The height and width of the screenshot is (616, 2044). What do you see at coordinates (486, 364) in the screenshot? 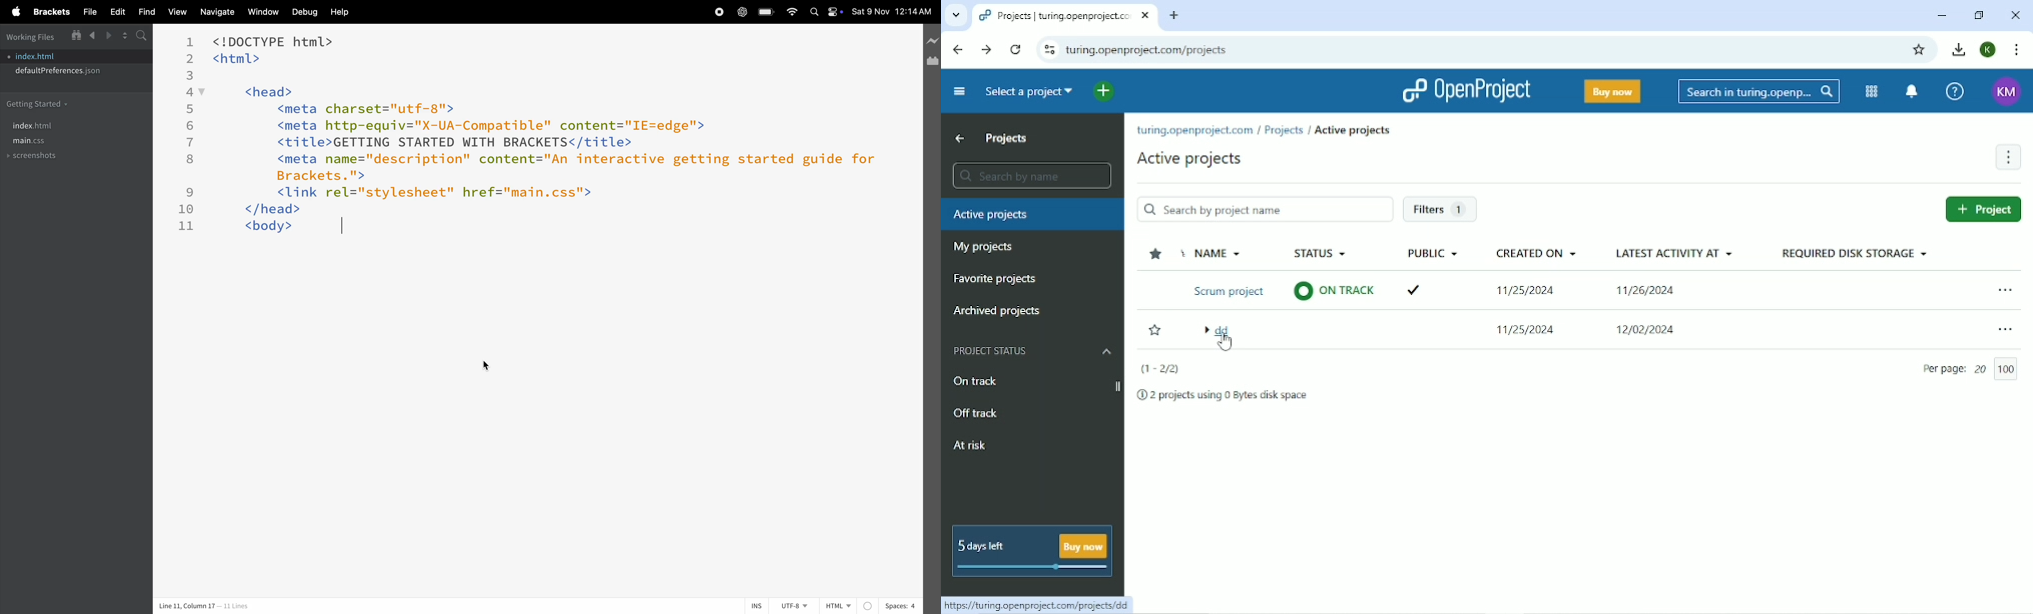
I see `cursor` at bounding box center [486, 364].